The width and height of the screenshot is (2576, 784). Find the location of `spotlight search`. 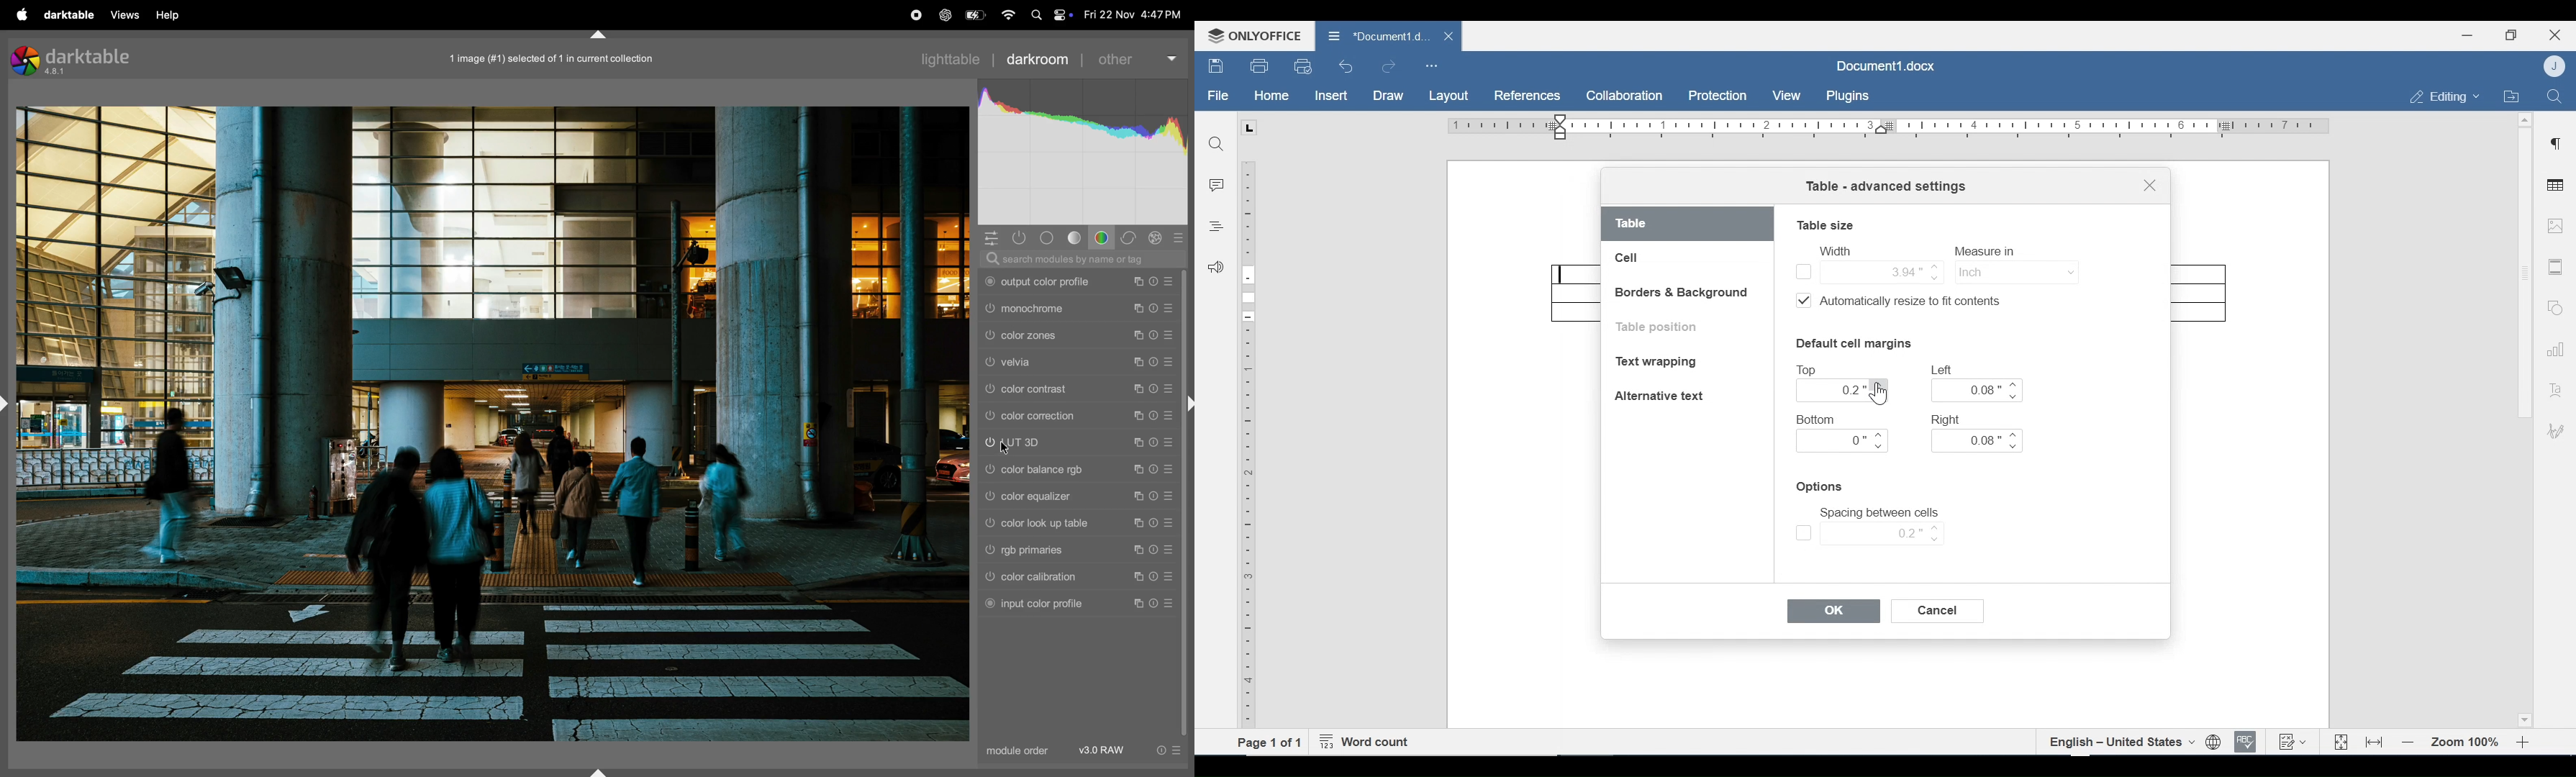

spotlight search is located at coordinates (1038, 17).